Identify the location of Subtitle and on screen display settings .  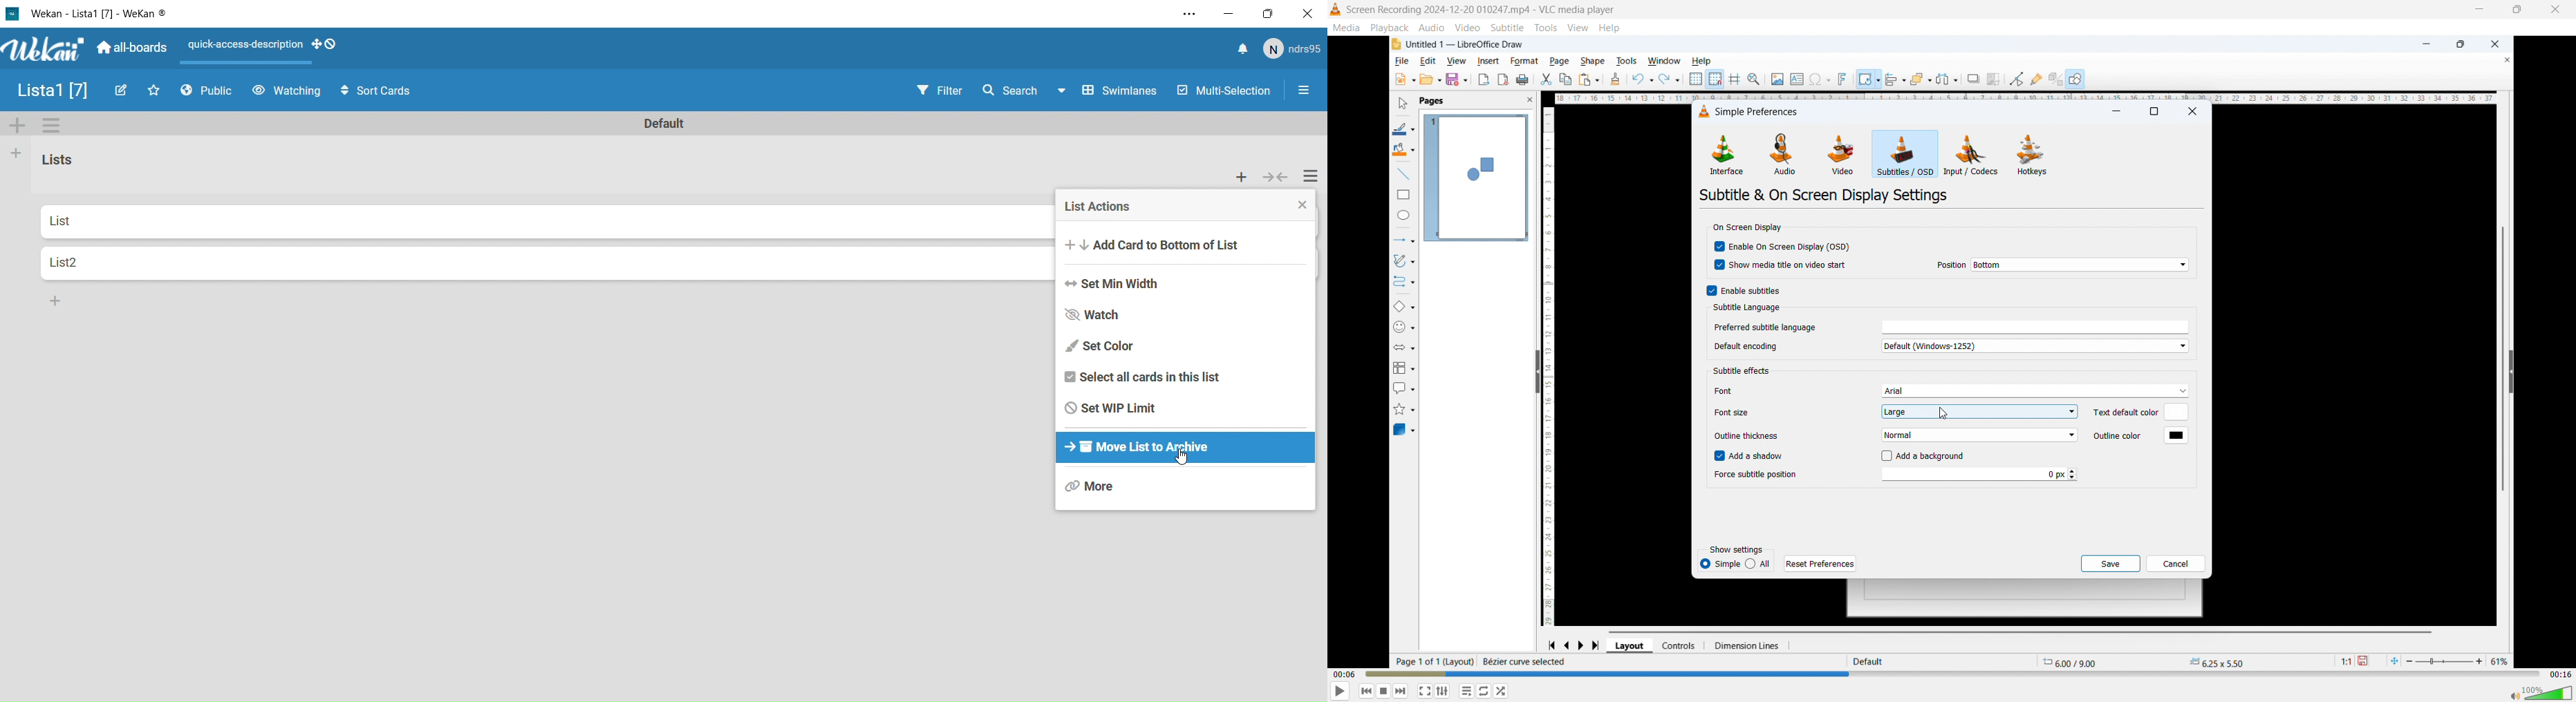
(1824, 196).